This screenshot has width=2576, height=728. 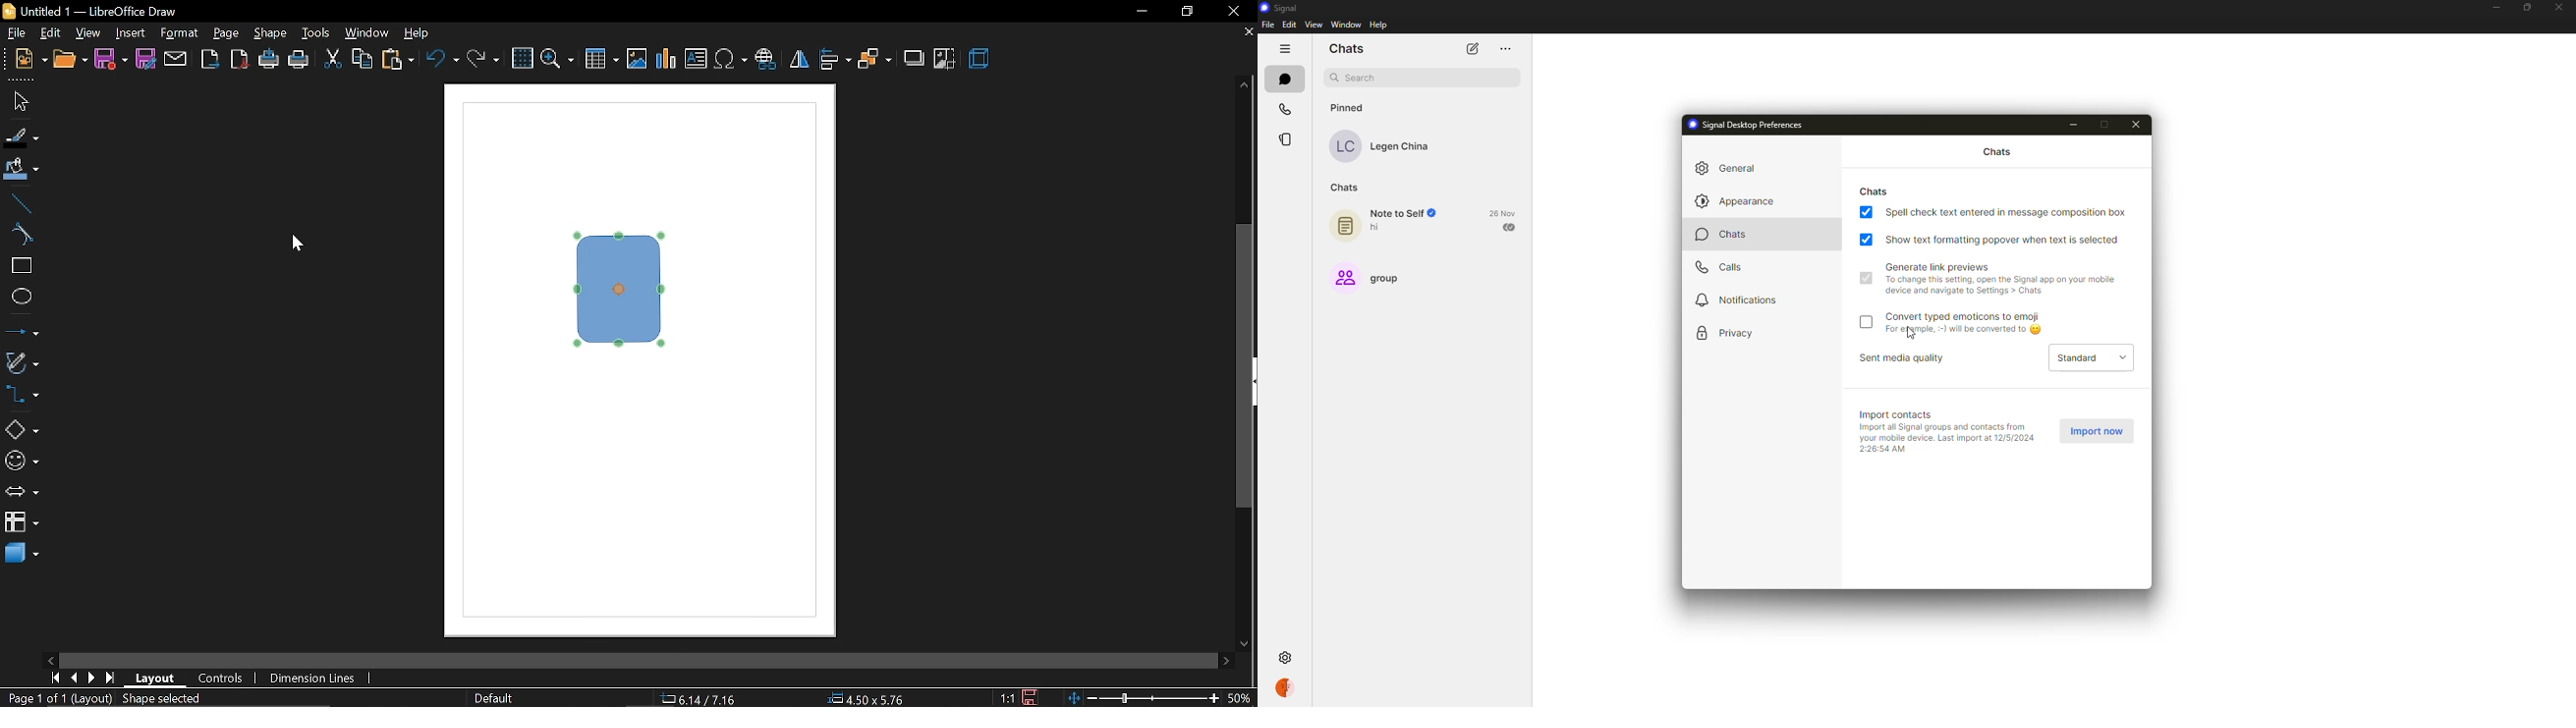 I want to click on vertical scrollbar, so click(x=1244, y=366).